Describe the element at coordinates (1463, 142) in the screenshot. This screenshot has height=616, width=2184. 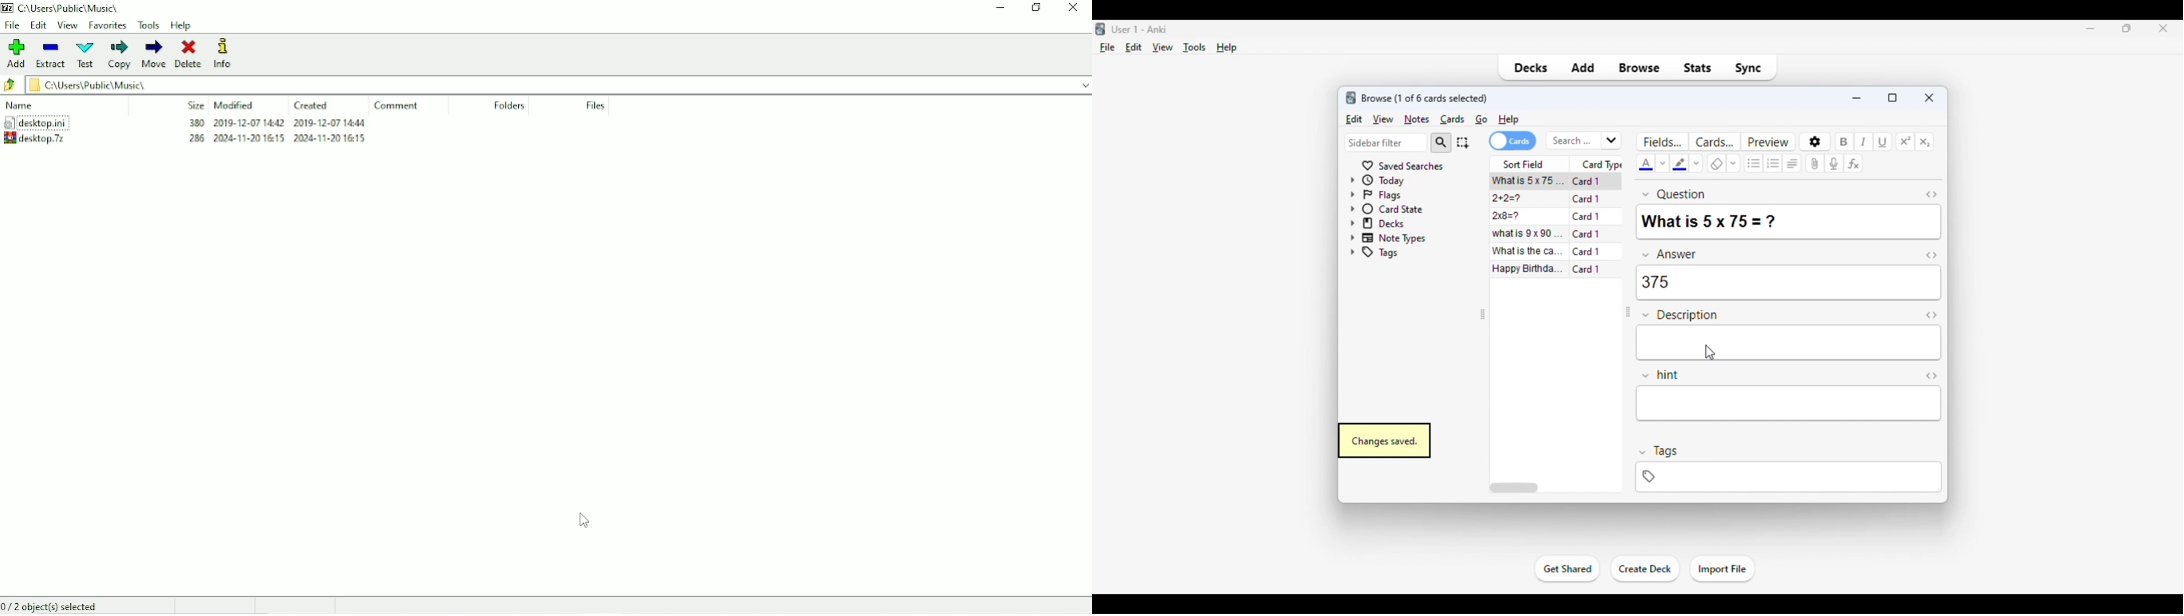
I see `select` at that location.